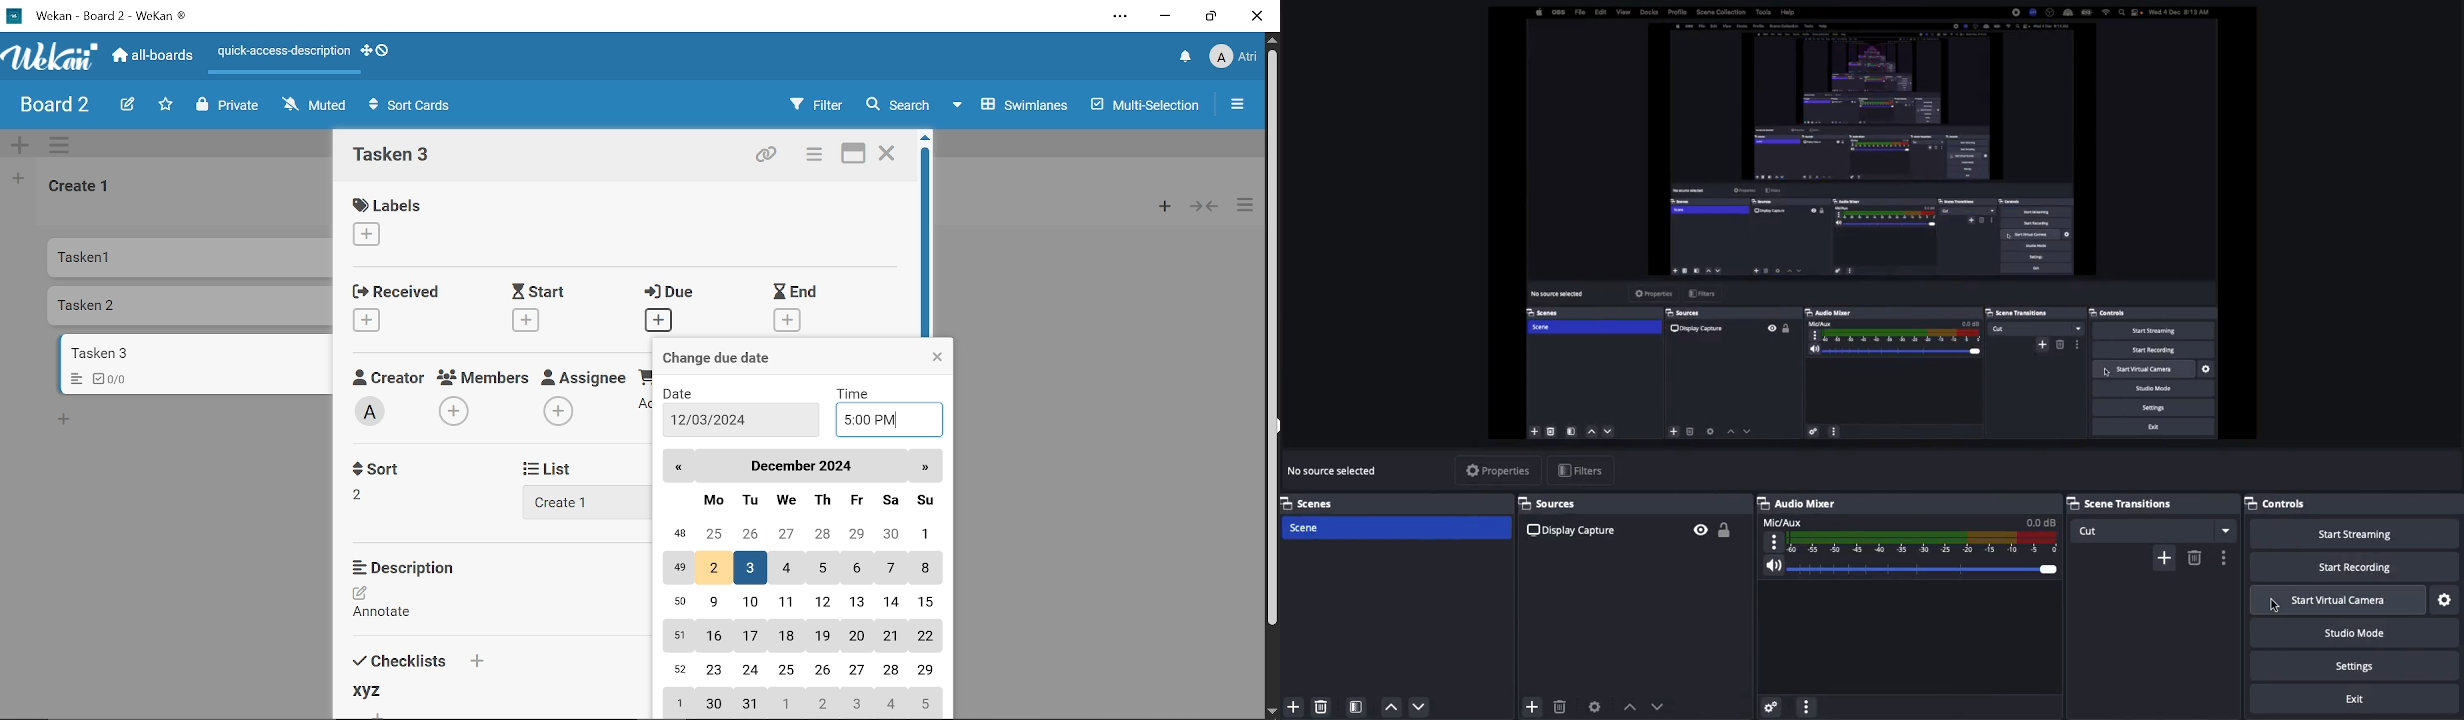 Image resolution: width=2464 pixels, height=728 pixels. I want to click on Add, so click(1293, 706).